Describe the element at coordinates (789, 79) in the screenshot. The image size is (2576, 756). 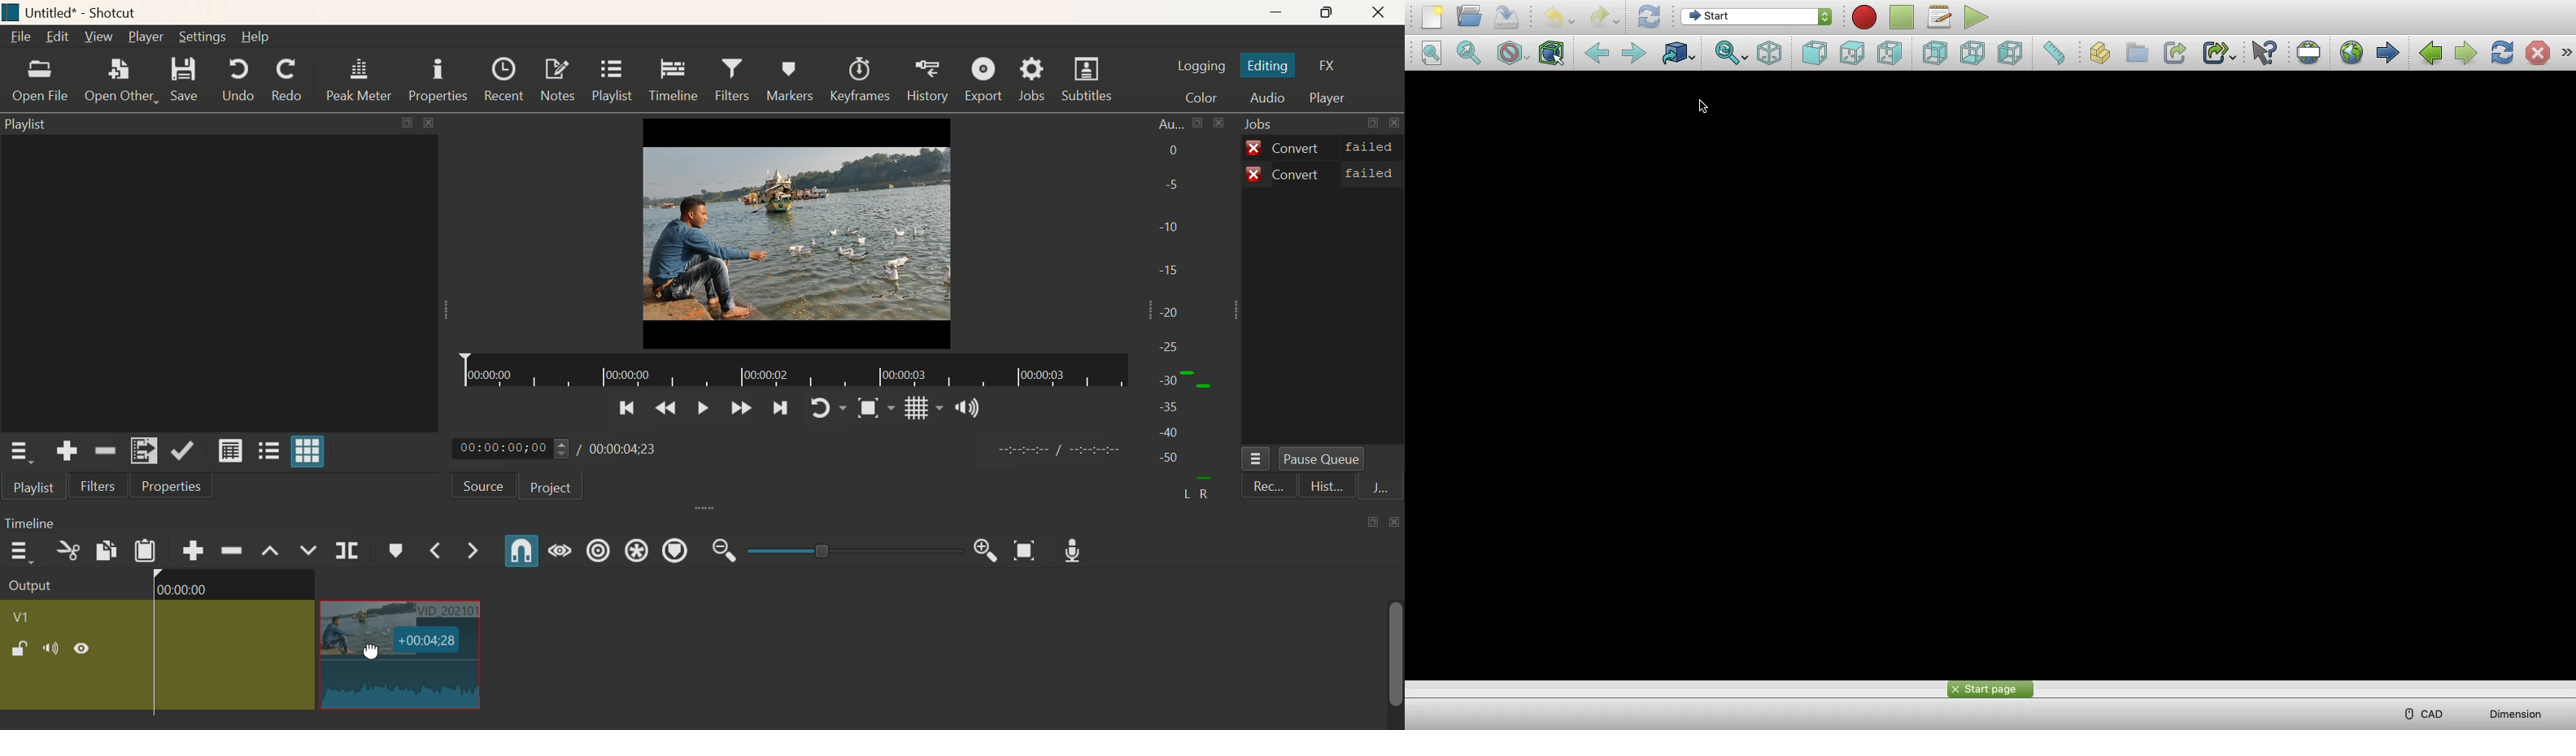
I see `Markers` at that location.